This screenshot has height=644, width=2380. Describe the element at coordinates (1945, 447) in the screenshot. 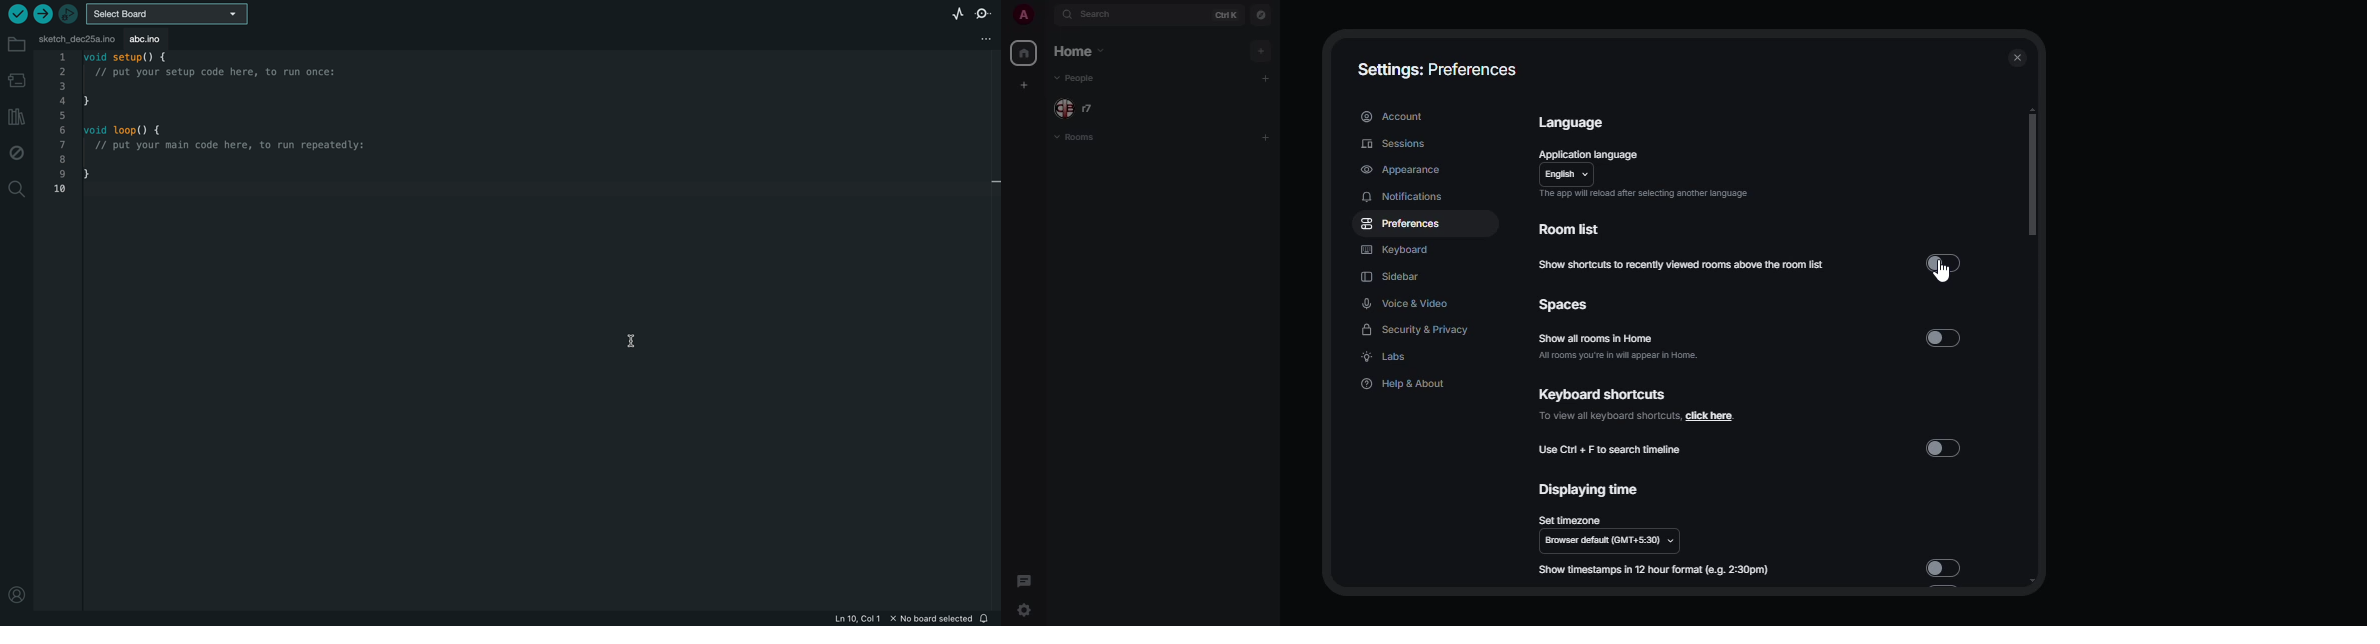

I see `disabled` at that location.